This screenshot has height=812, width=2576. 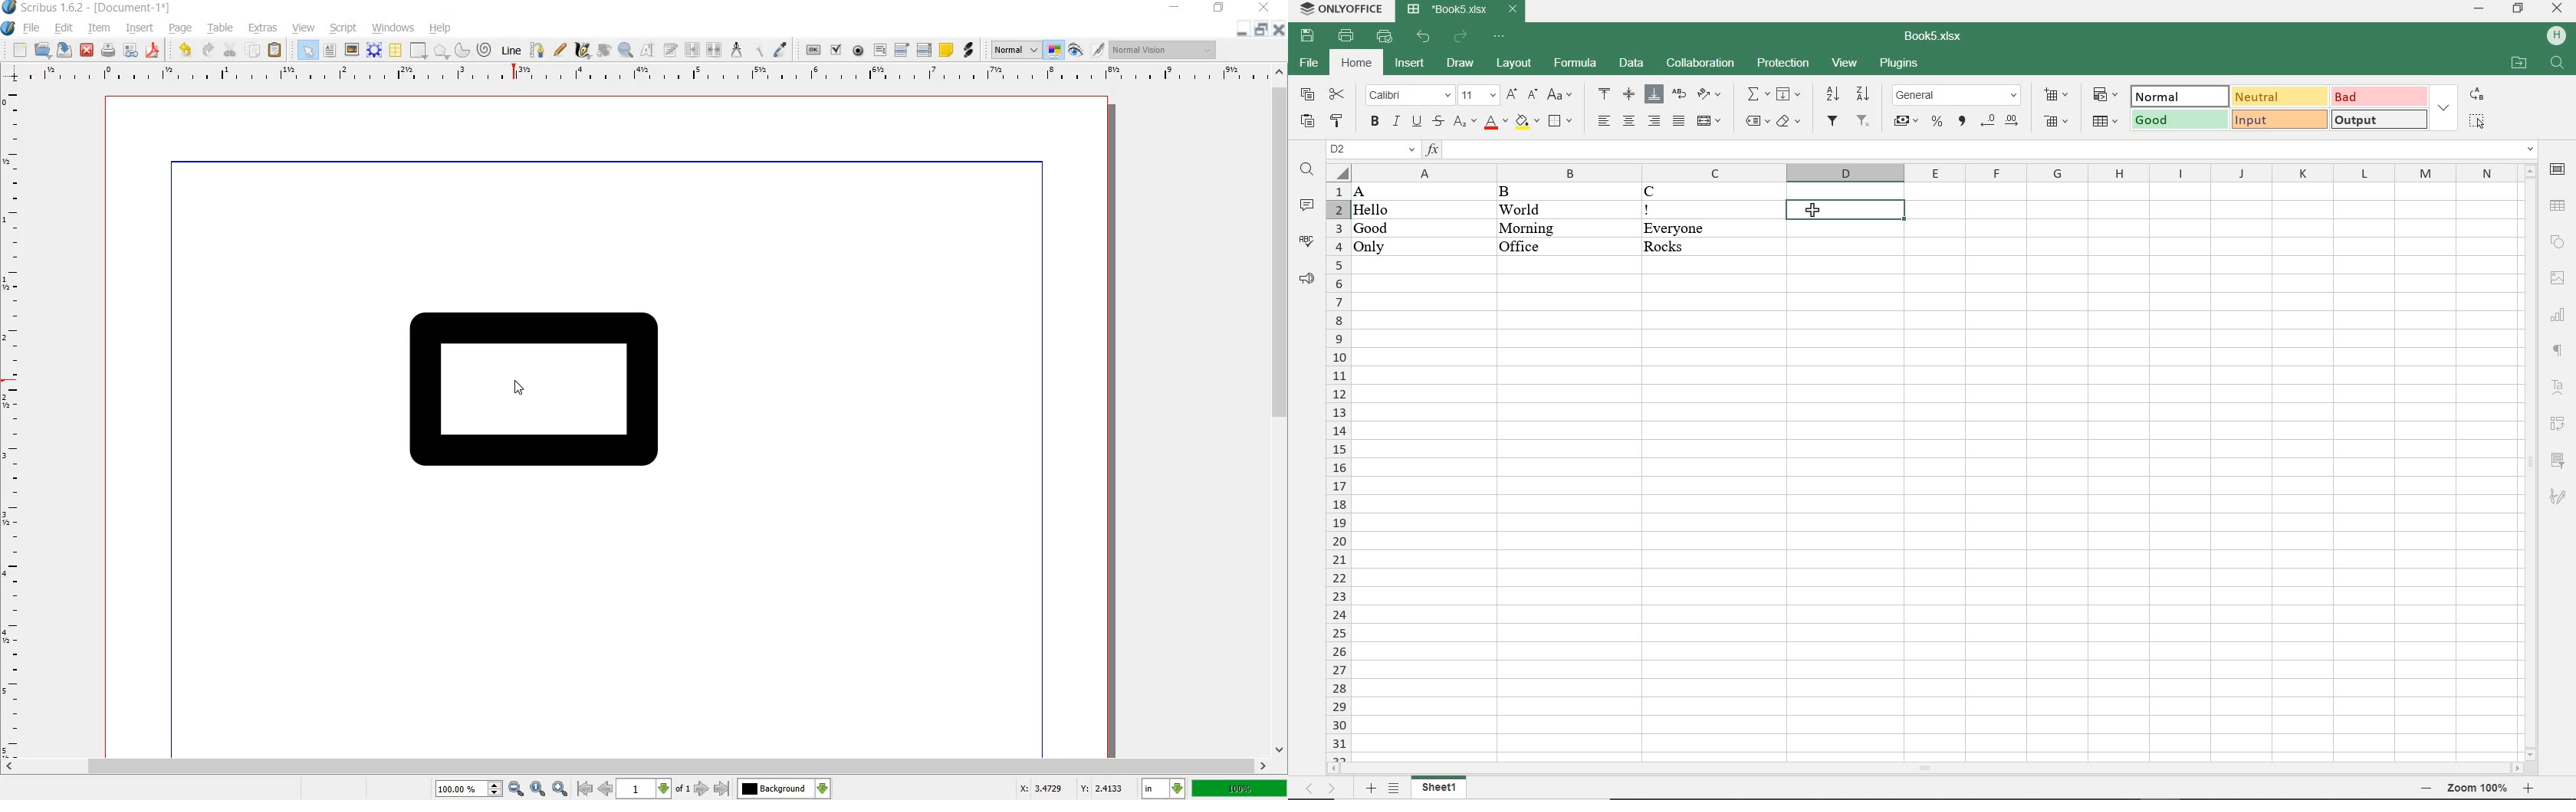 I want to click on Zoom out, so click(x=562, y=789).